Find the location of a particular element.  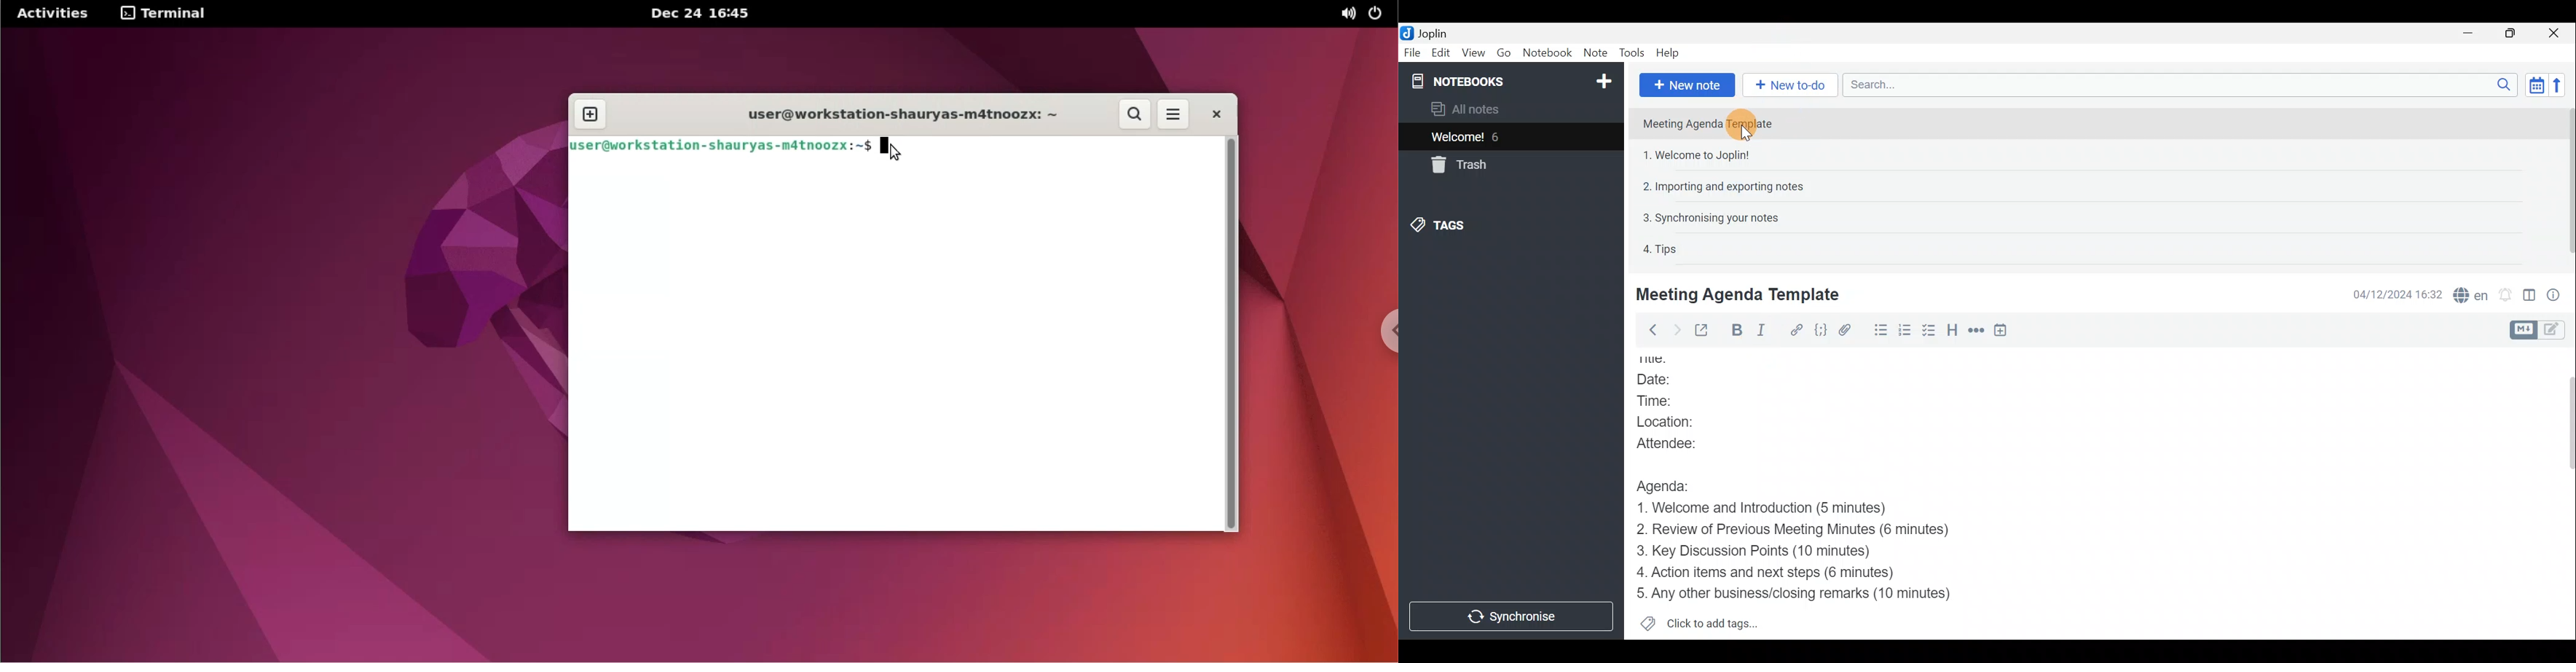

Time: is located at coordinates (1661, 401).